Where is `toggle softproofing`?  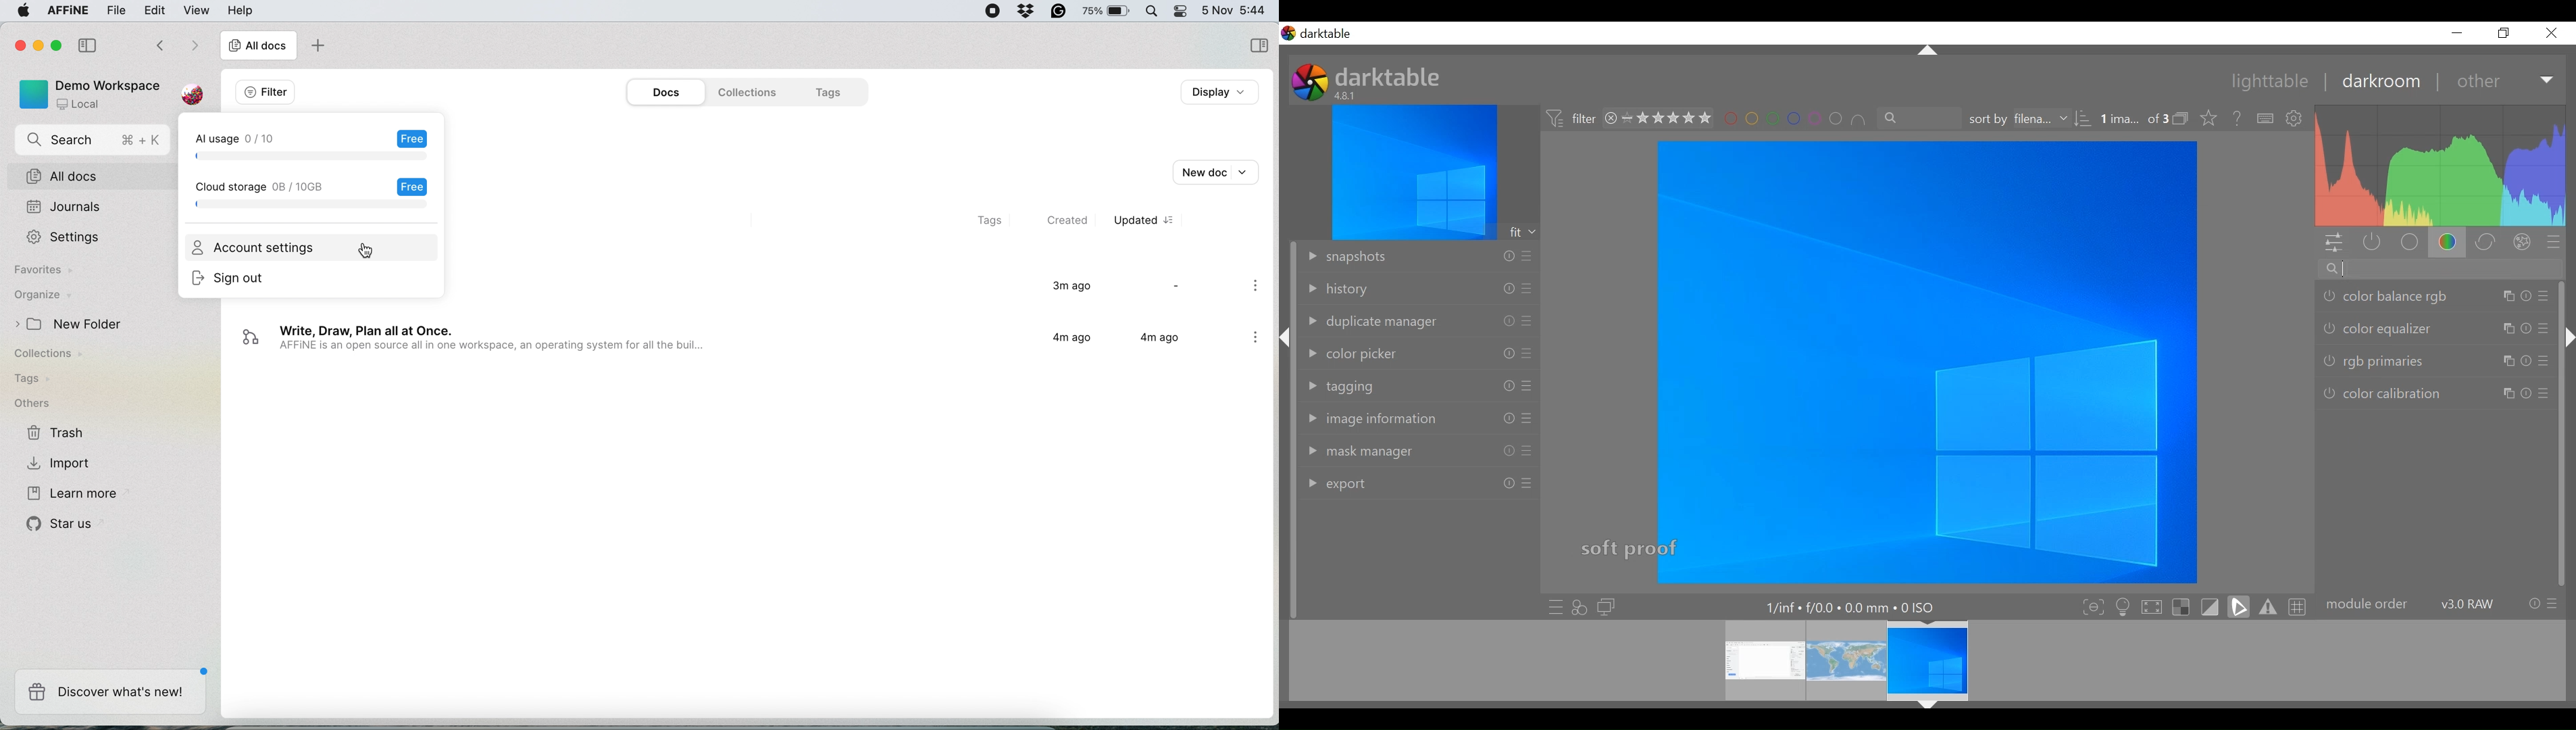
toggle softproofing is located at coordinates (2210, 605).